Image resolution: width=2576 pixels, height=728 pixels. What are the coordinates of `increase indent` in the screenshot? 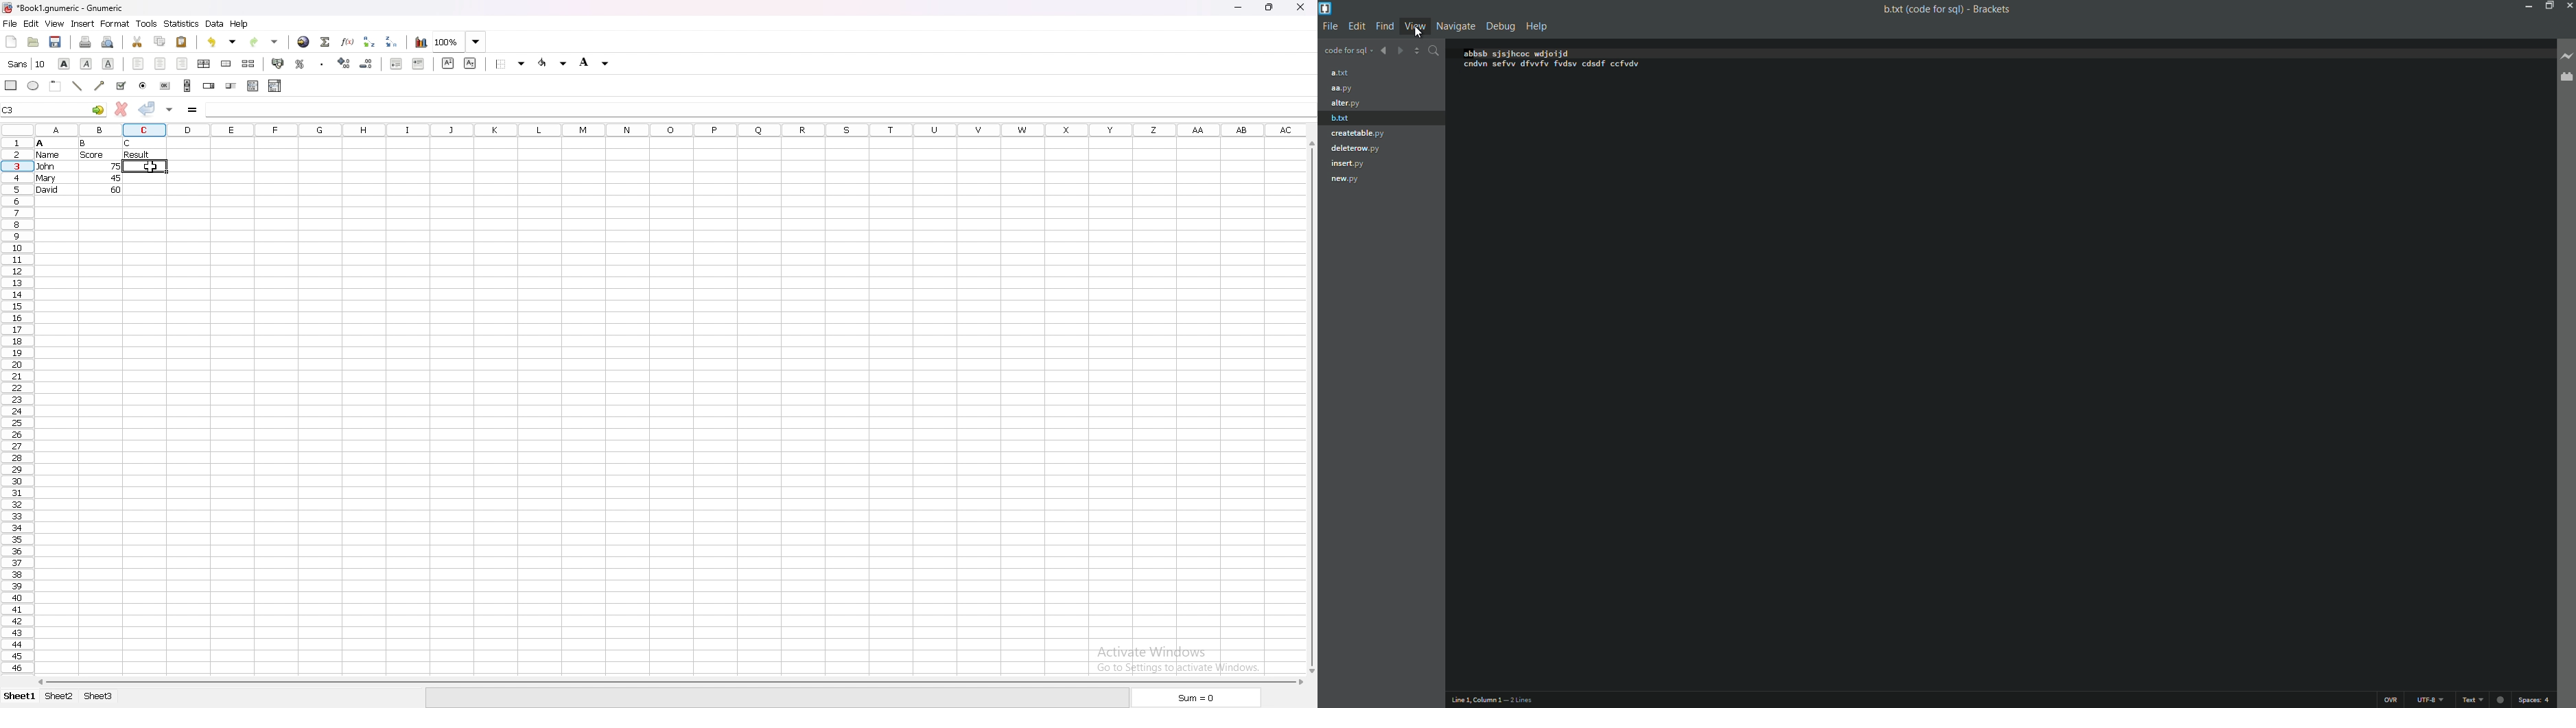 It's located at (419, 64).